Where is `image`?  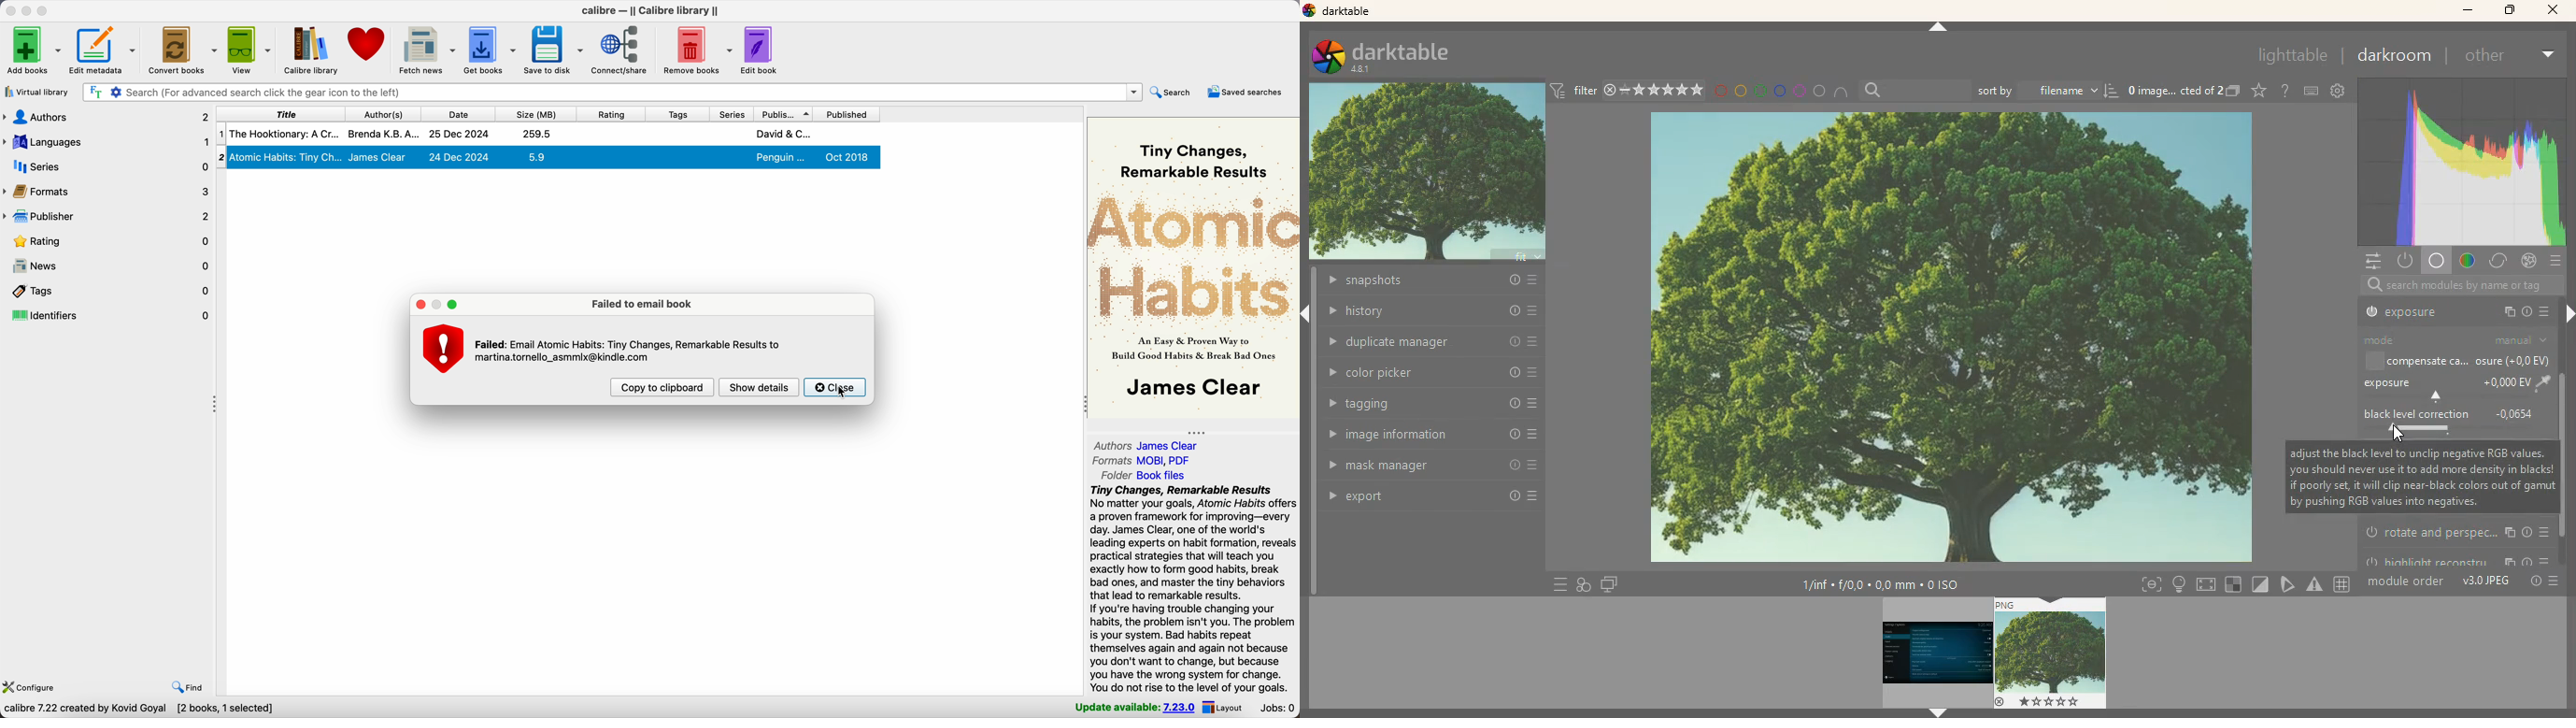
image is located at coordinates (1937, 653).